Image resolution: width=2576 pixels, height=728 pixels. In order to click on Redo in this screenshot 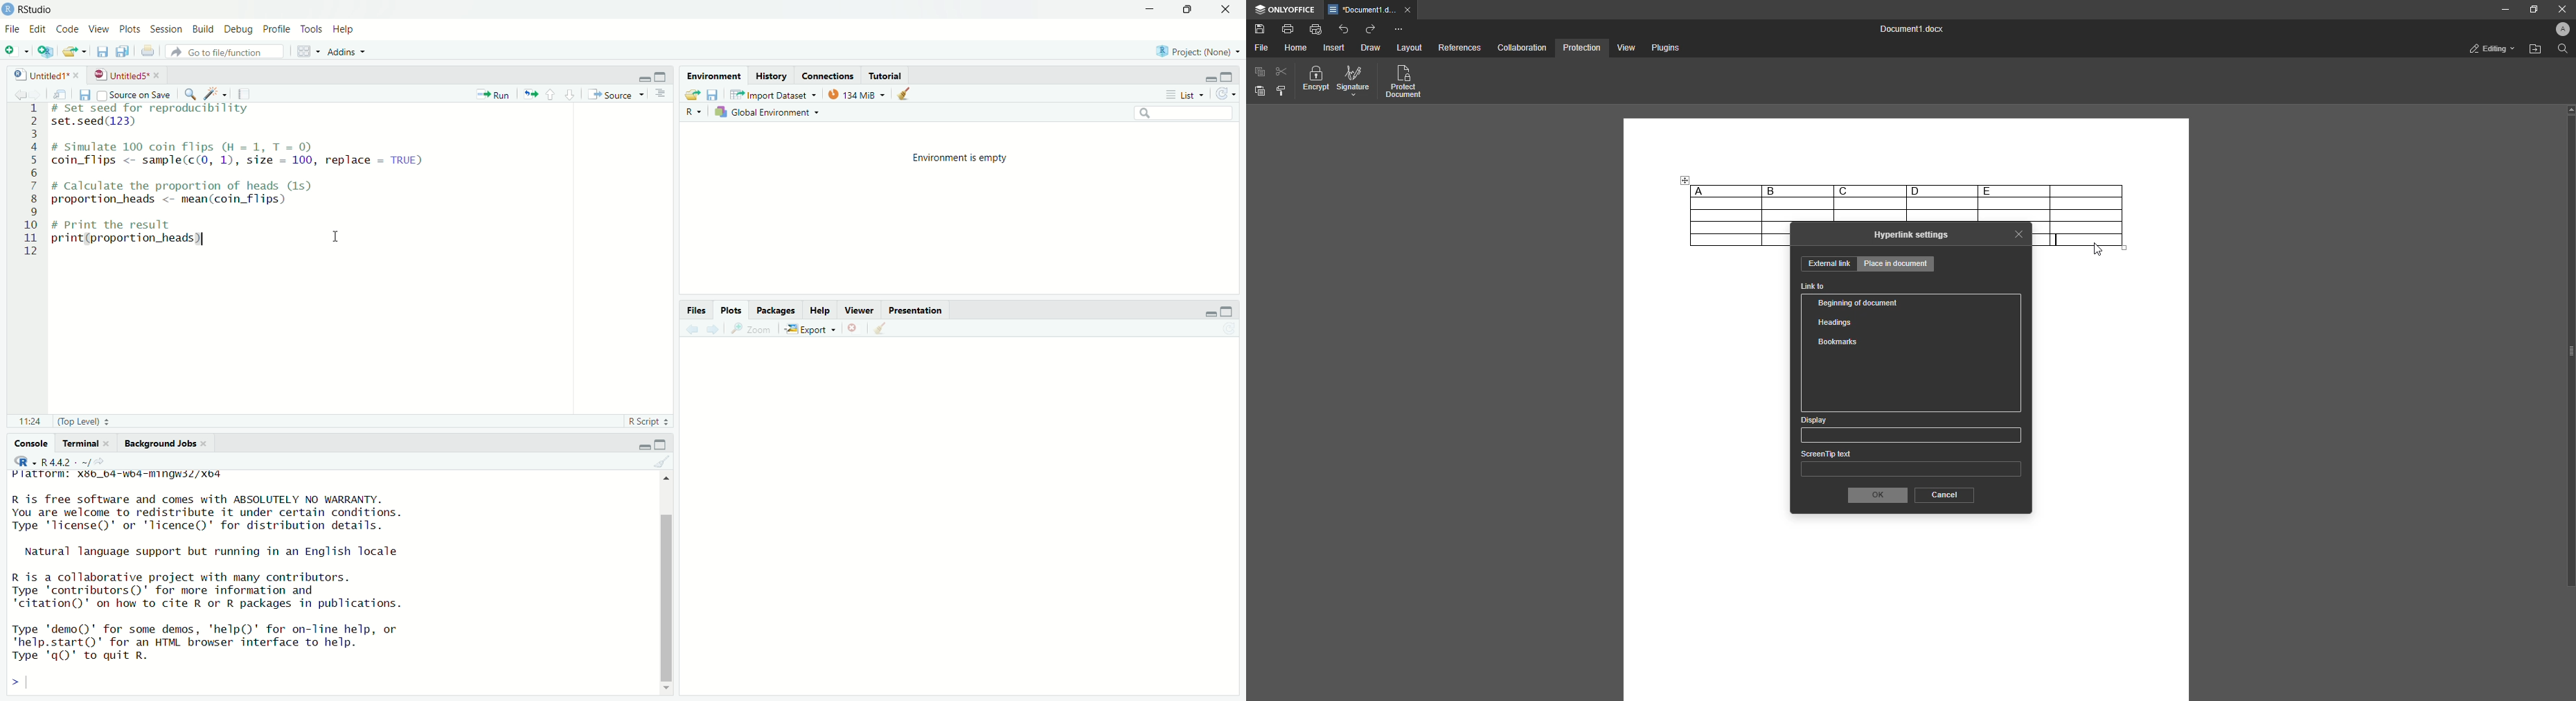, I will do `click(1371, 29)`.